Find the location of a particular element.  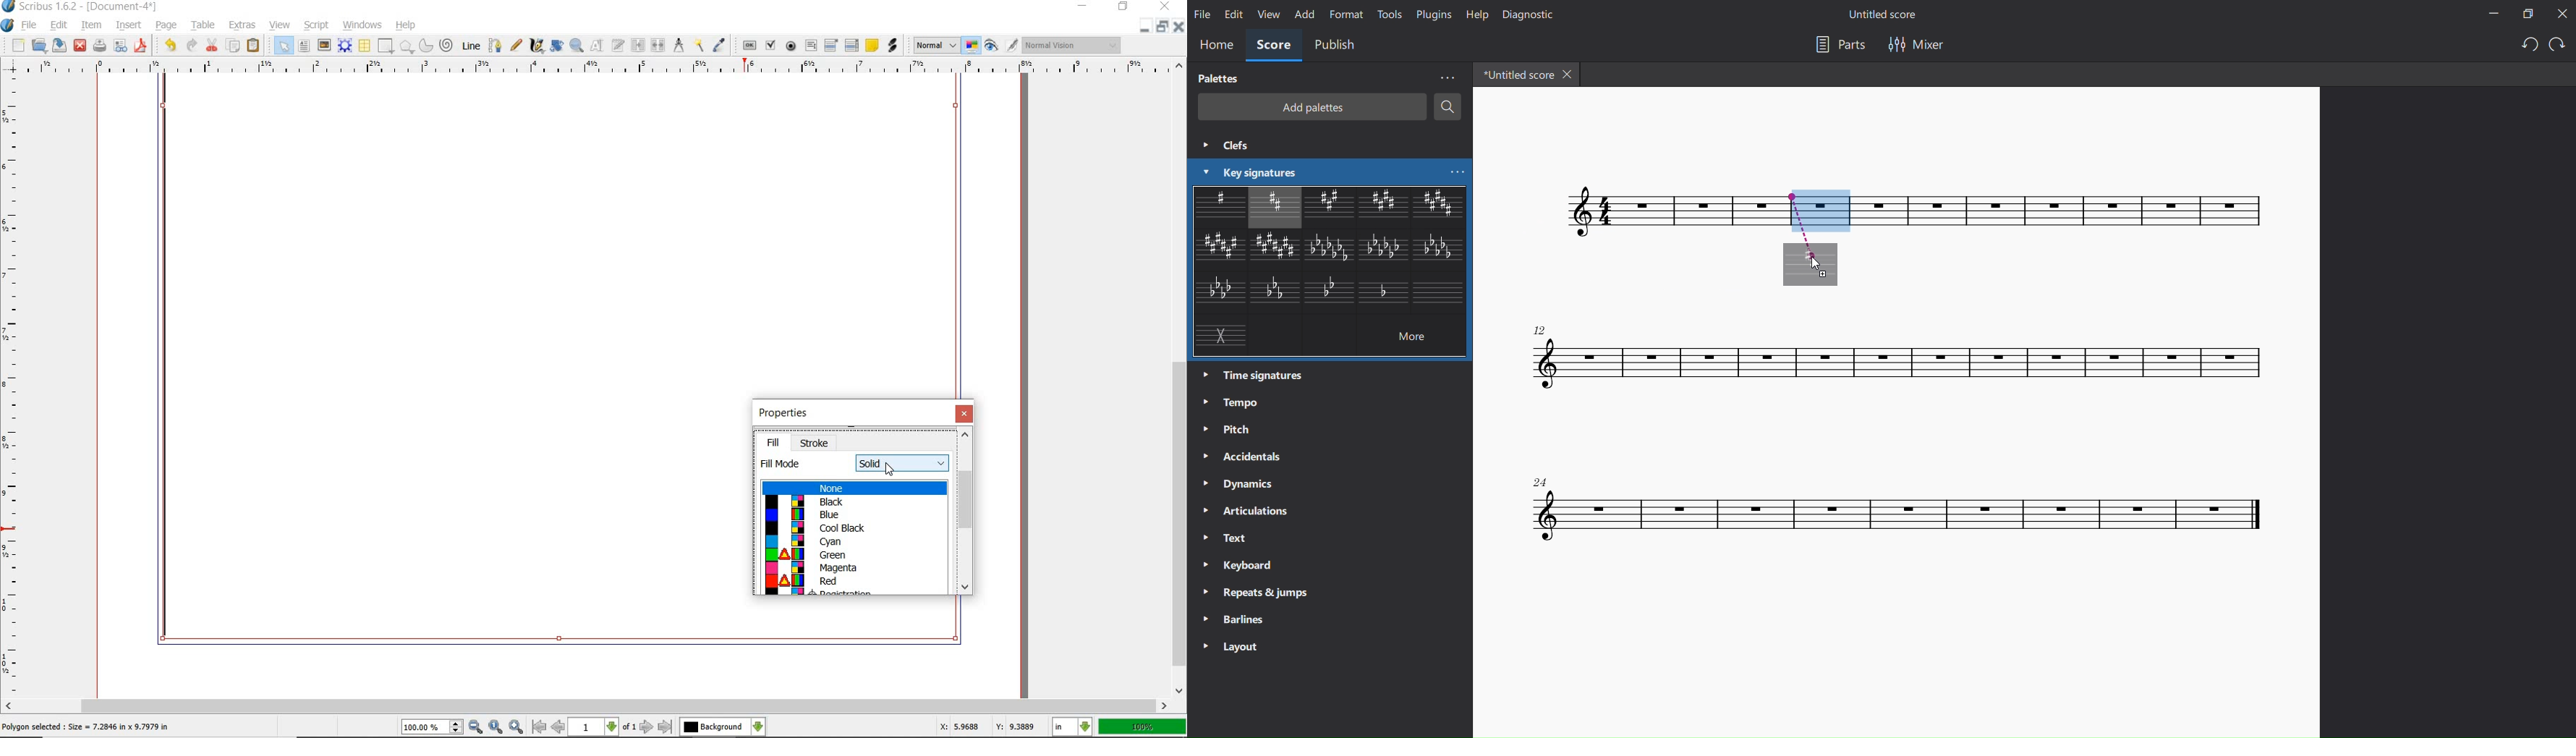

close is located at coordinates (1165, 7).